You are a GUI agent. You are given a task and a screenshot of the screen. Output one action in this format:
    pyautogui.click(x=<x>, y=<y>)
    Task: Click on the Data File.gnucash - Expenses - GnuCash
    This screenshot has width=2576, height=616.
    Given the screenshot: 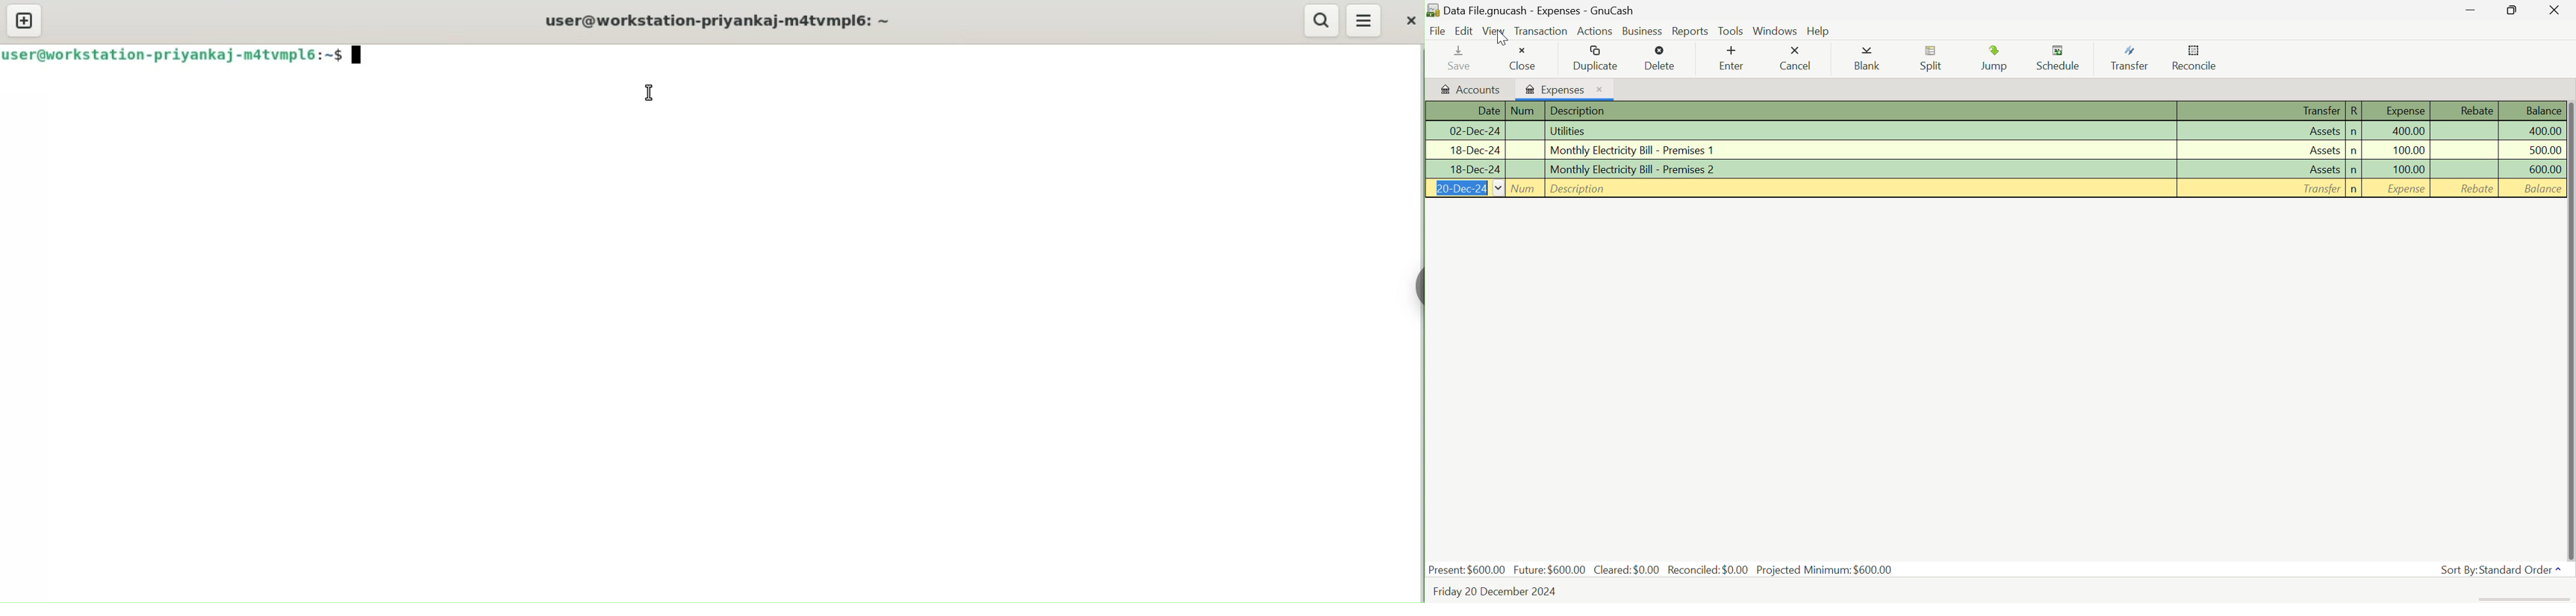 What is the action you would take?
    pyautogui.click(x=1532, y=10)
    